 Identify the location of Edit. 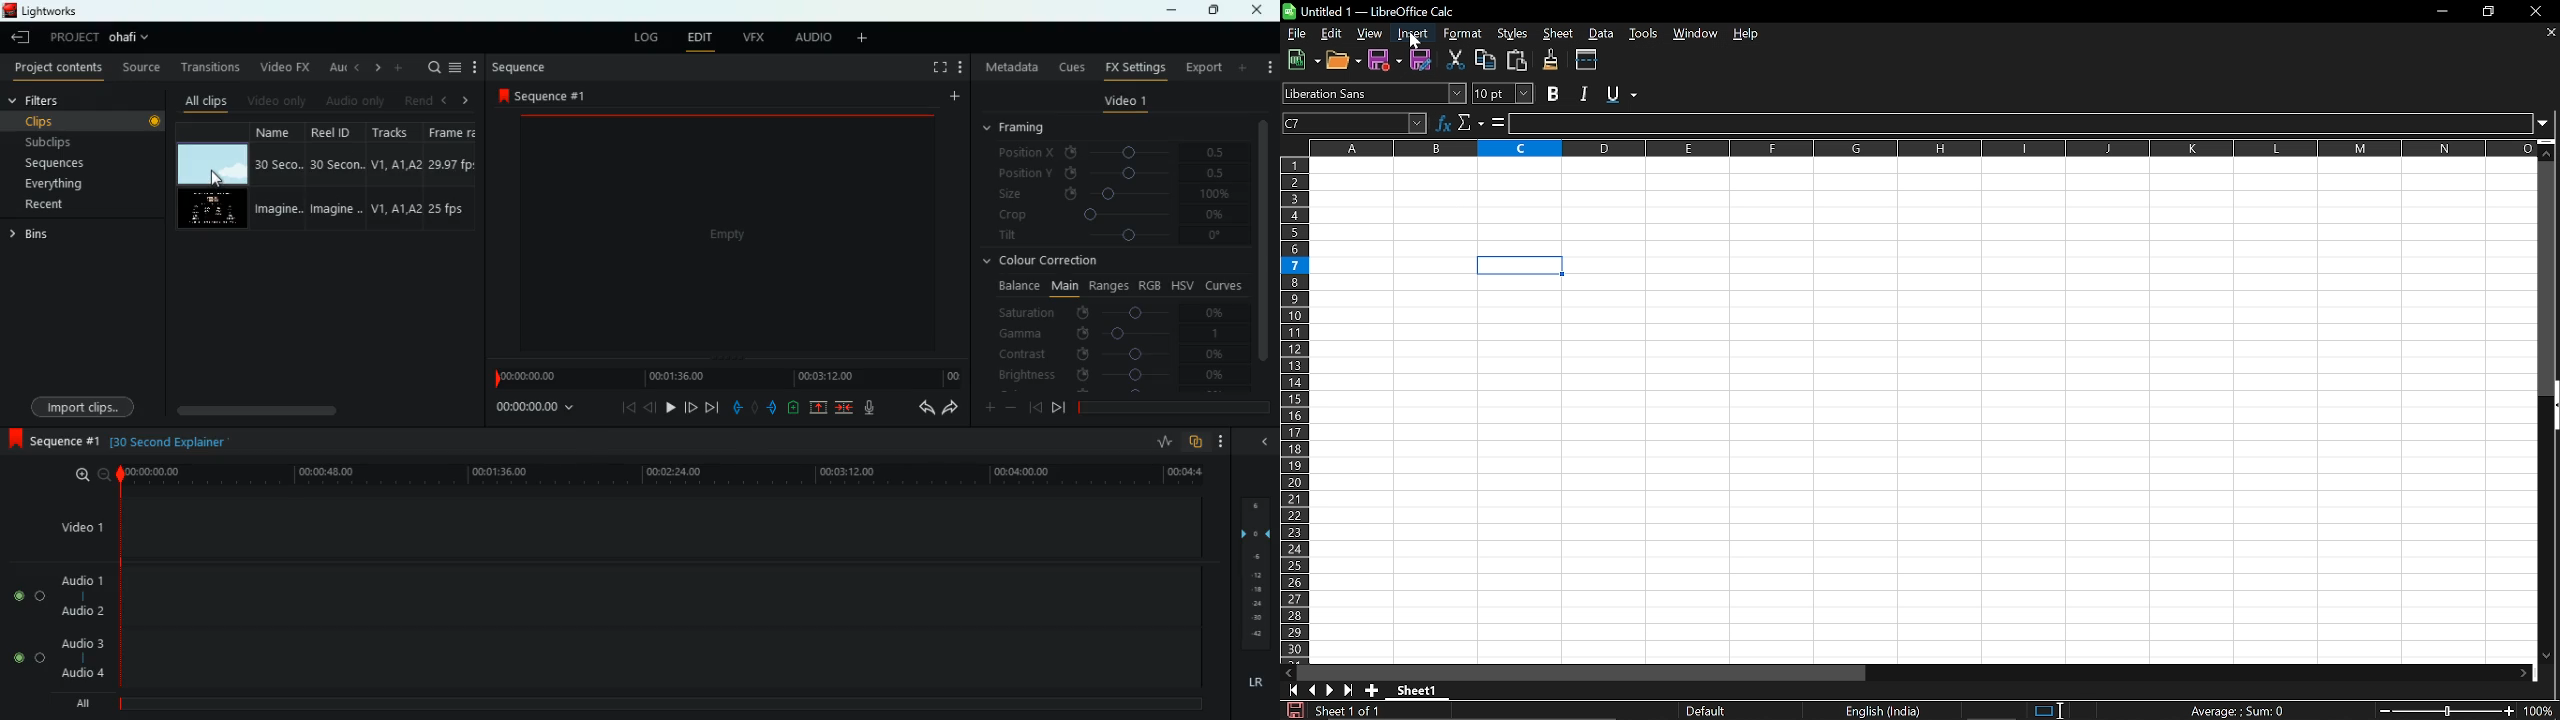
(1333, 34).